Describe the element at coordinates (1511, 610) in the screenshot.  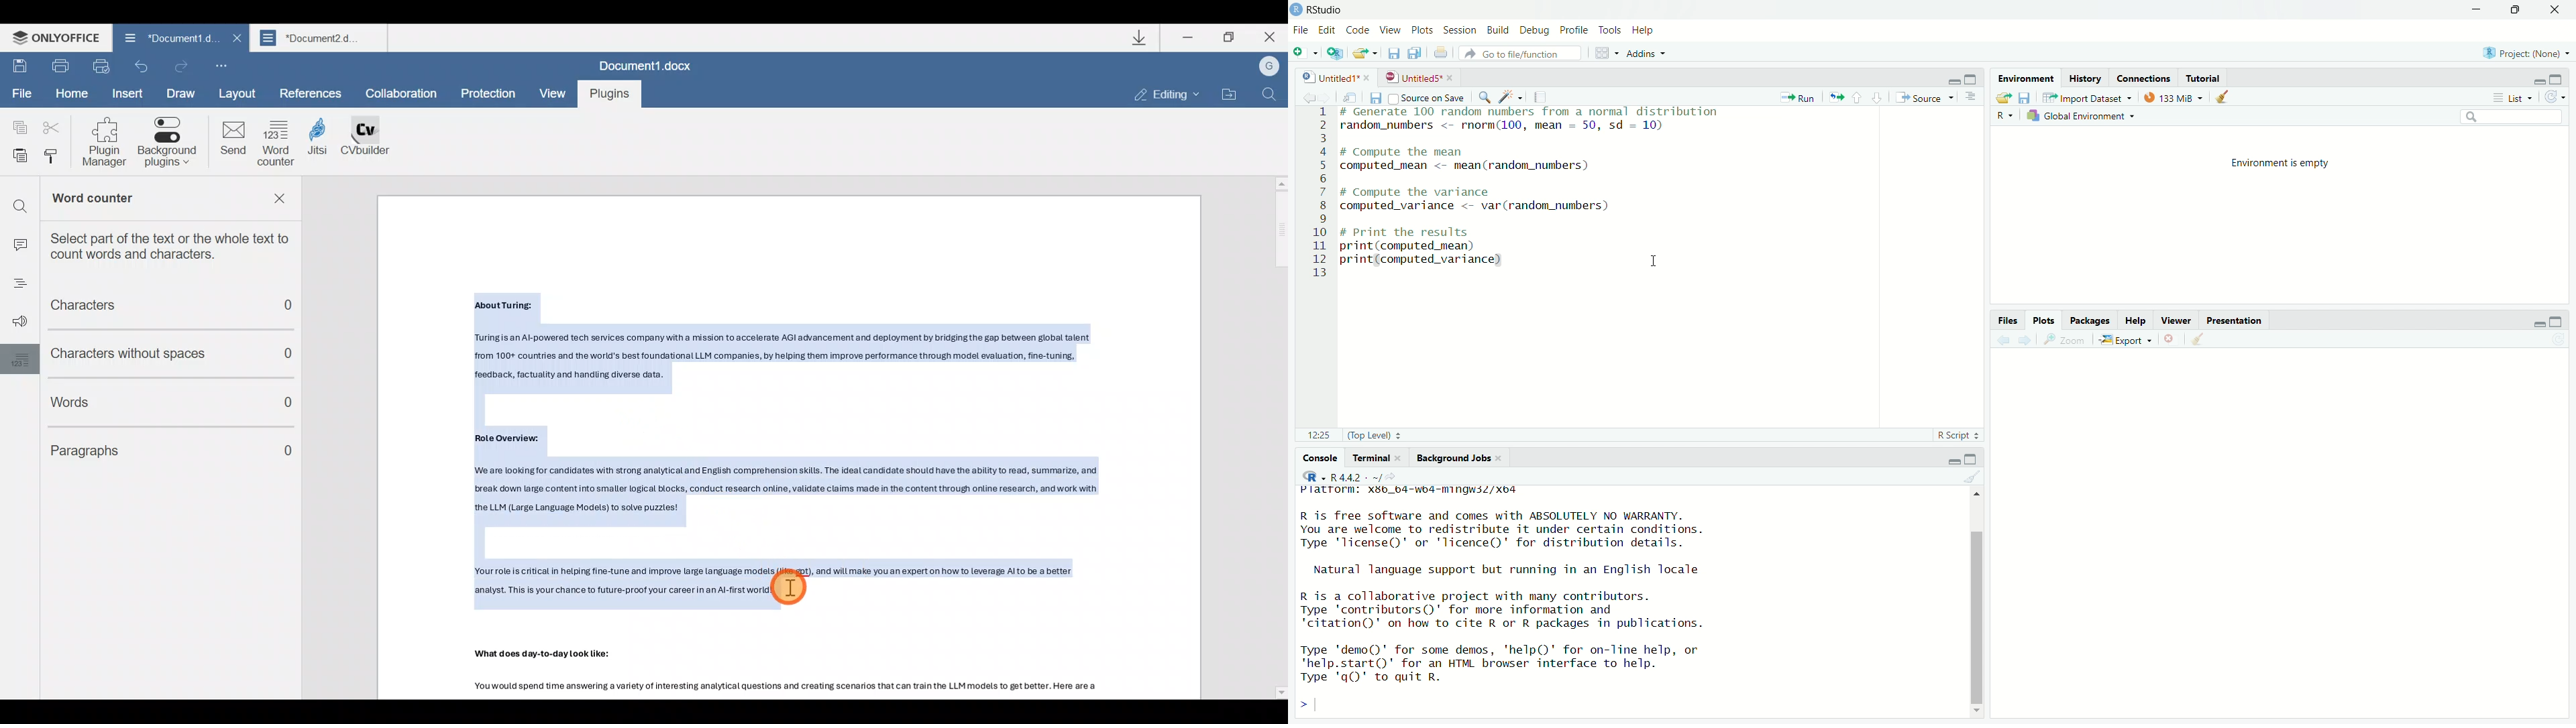
I see `R is a collaborative project with many contributors.
Type 'contributors()' for more information and
"citation" on how to cite R or R packages in publications.` at that location.